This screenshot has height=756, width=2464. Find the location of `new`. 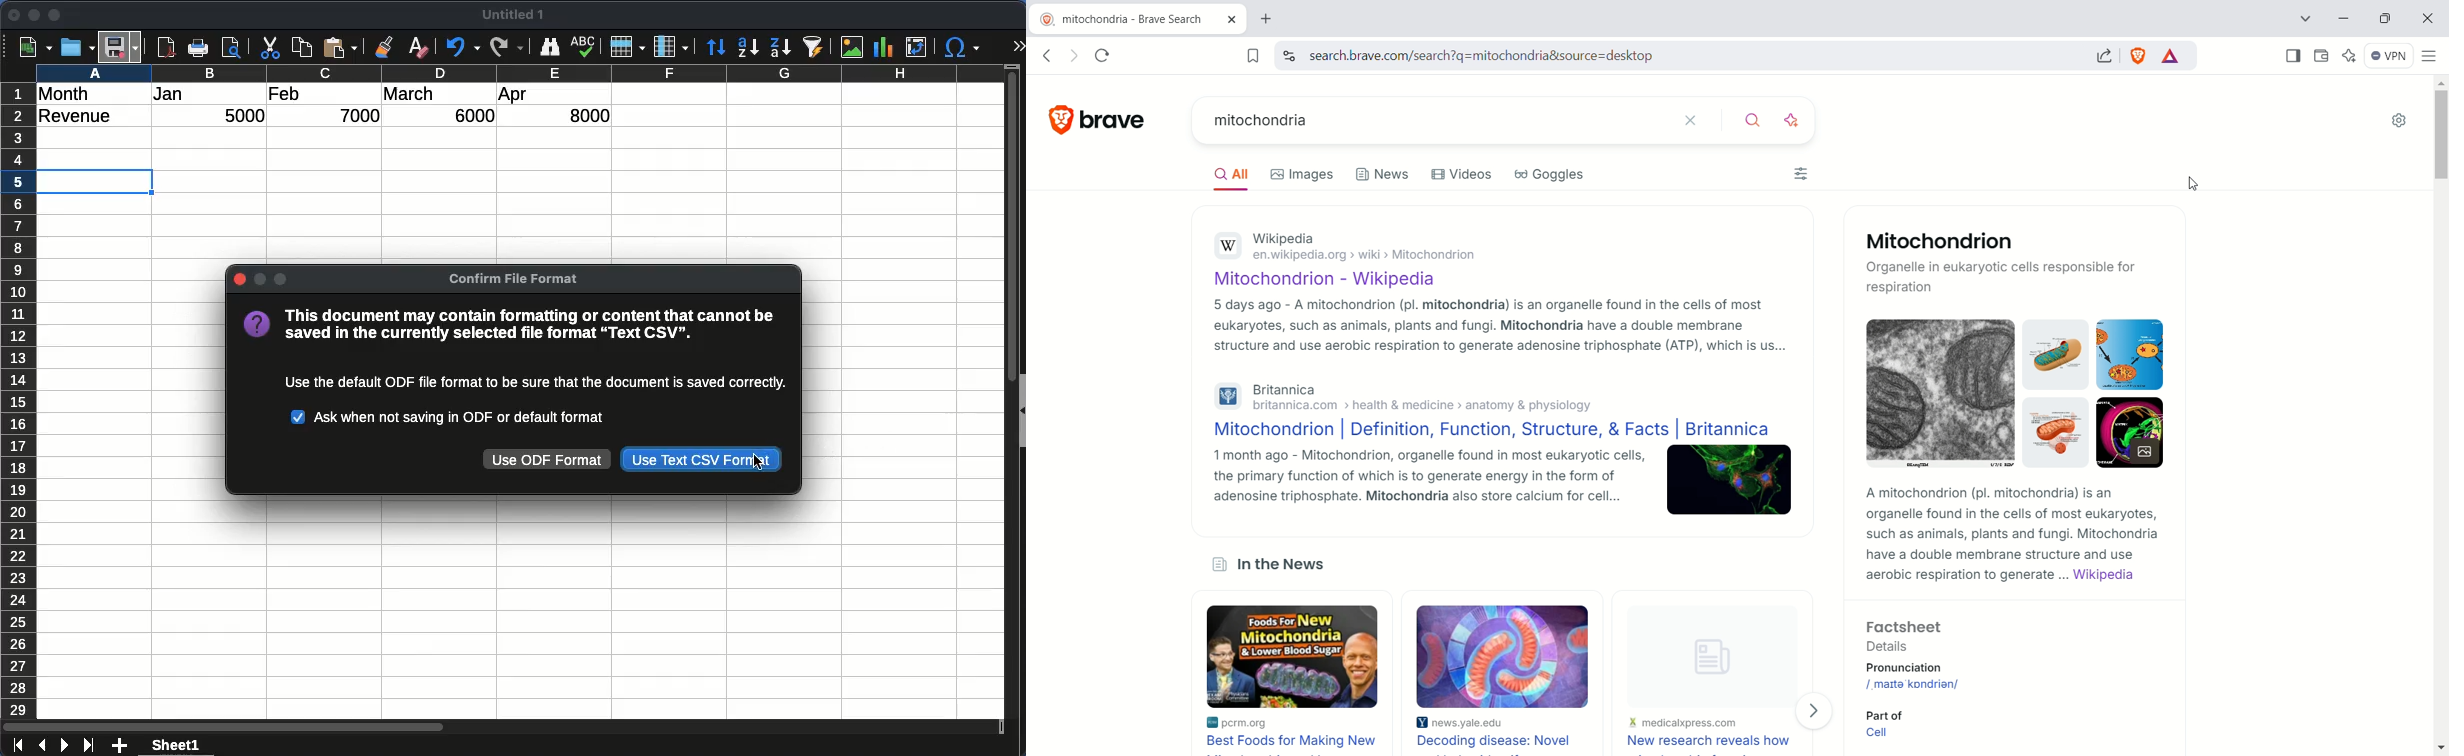

new is located at coordinates (33, 47).